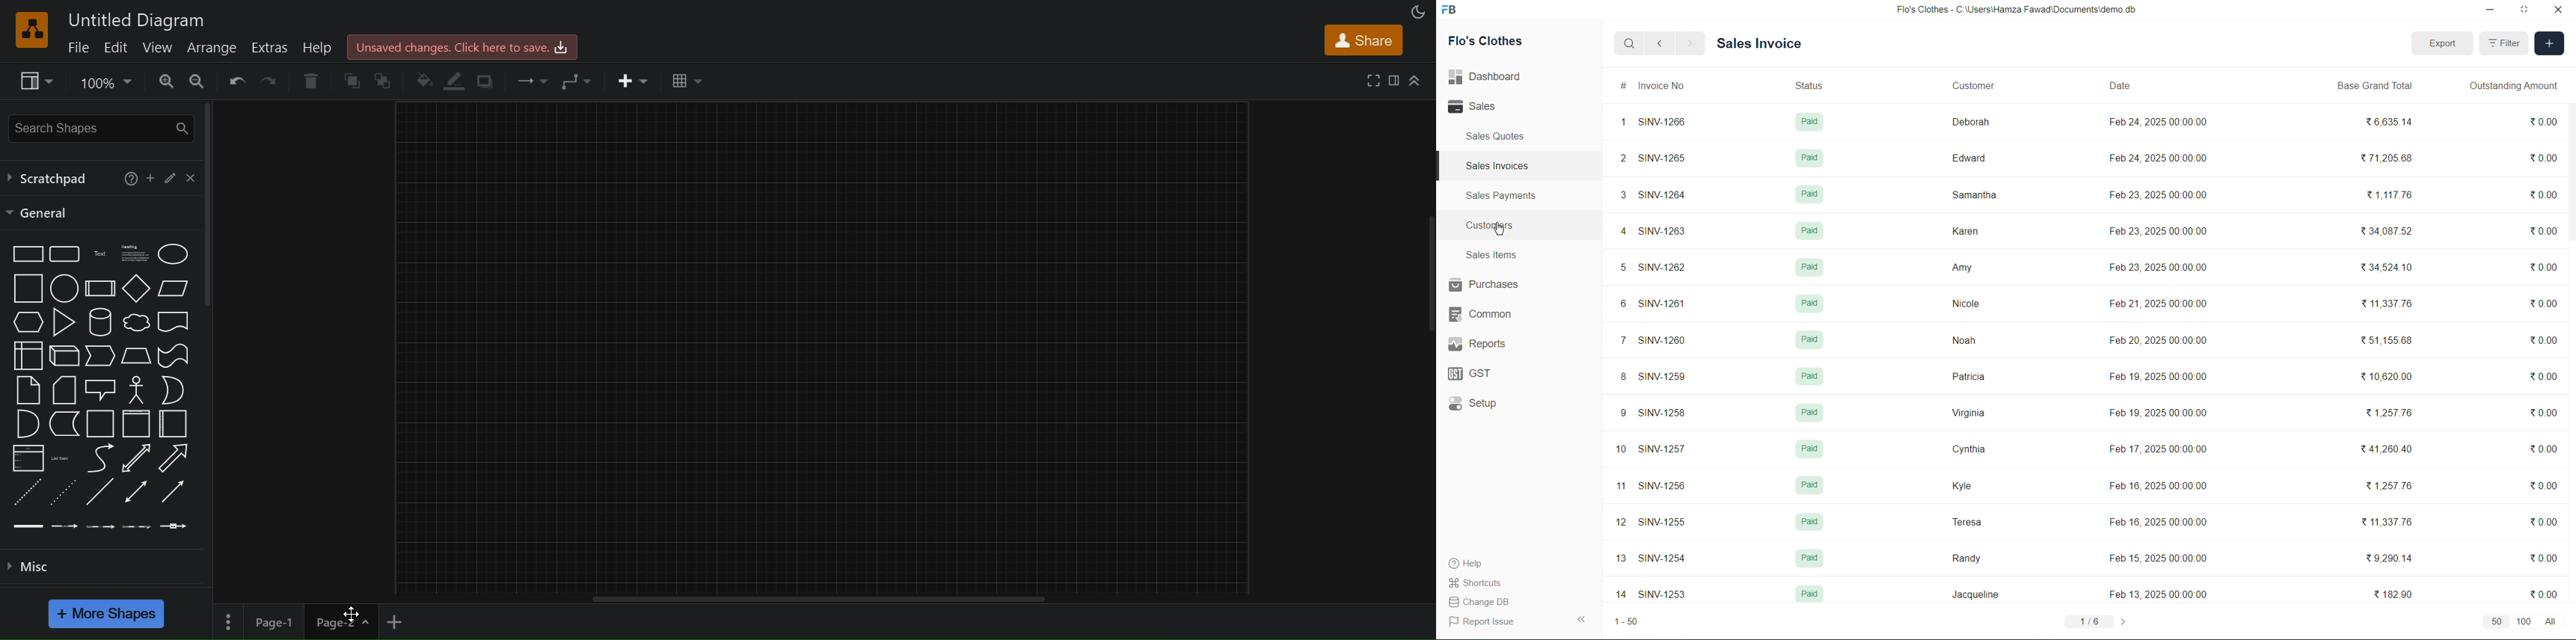  I want to click on GST, so click(1471, 375).